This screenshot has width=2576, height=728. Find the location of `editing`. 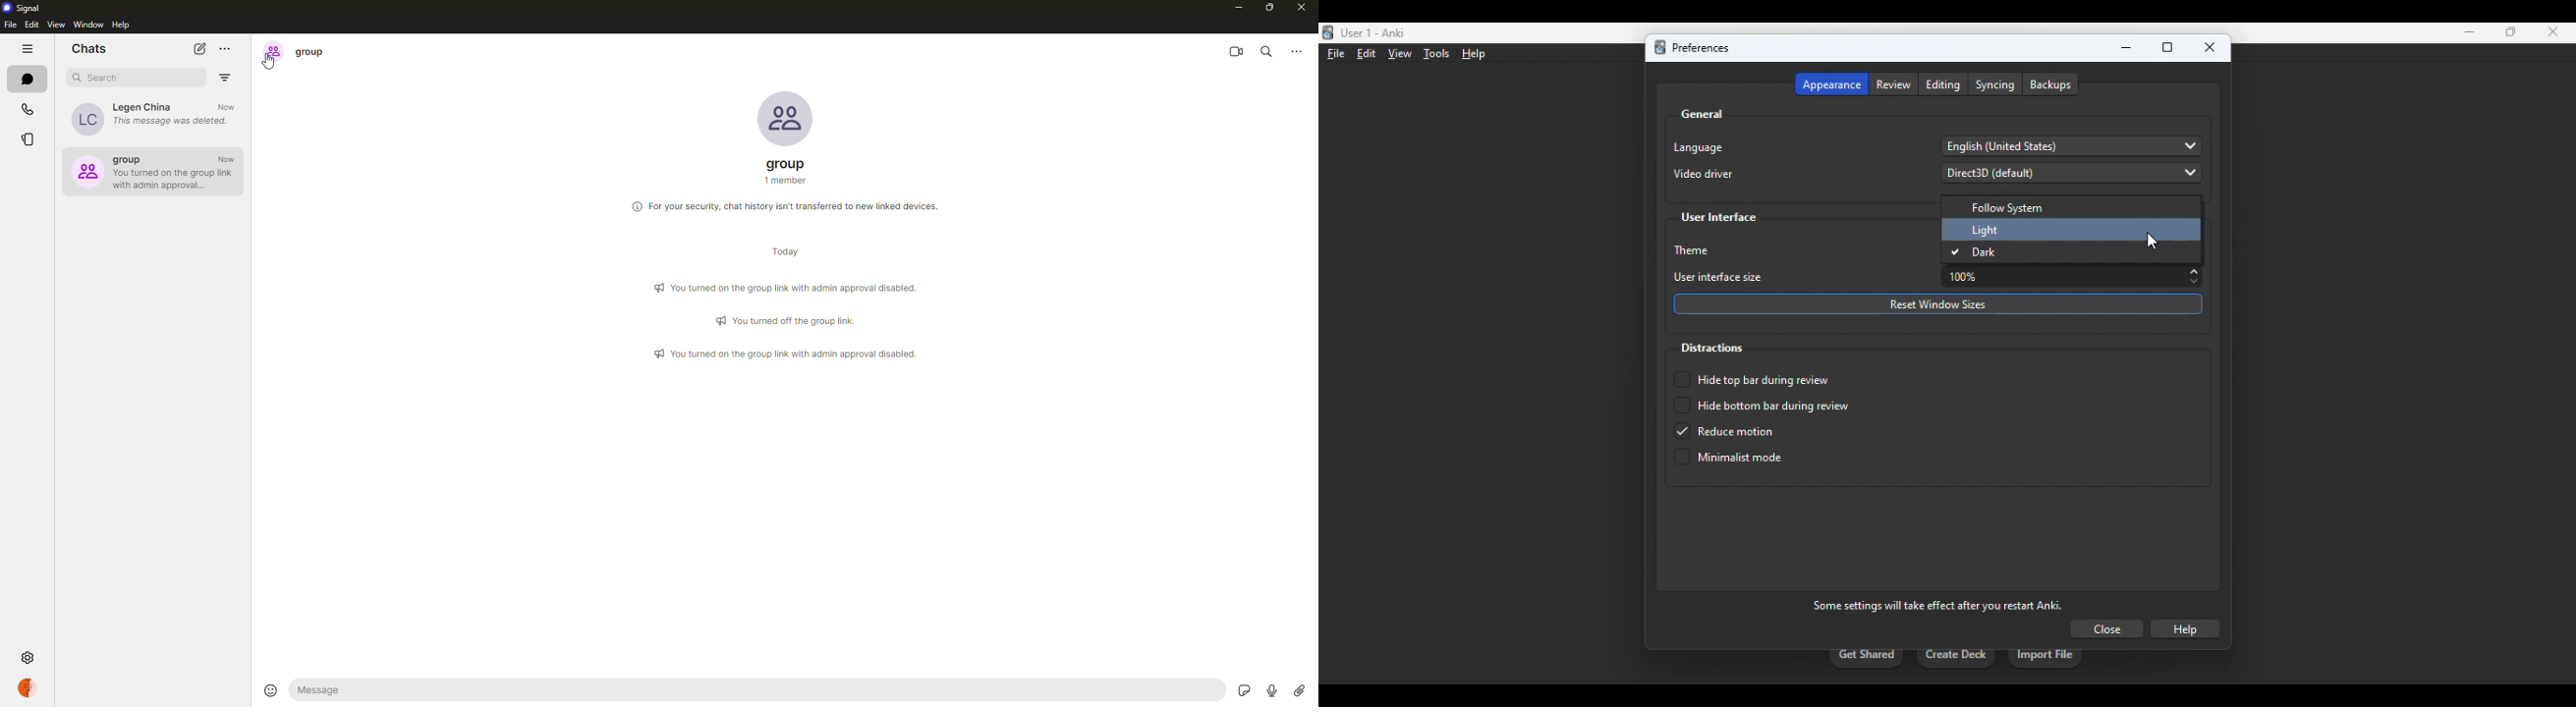

editing is located at coordinates (1944, 84).